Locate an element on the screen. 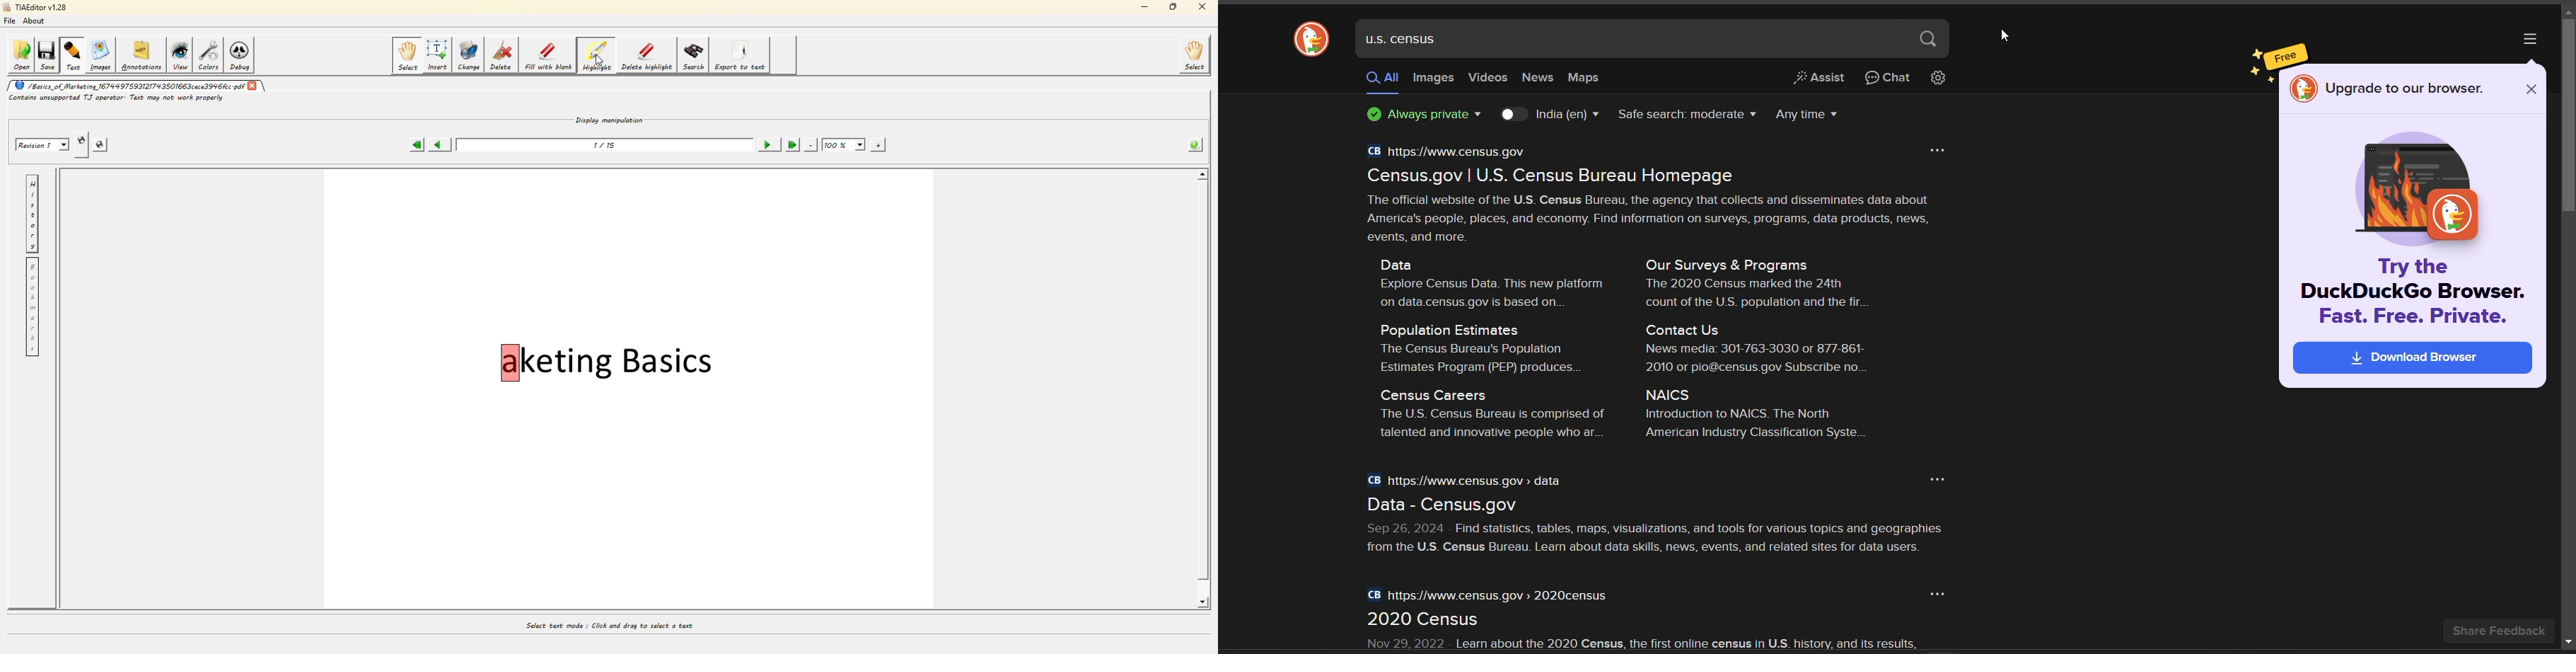 This screenshot has height=672, width=2576. creates new revision is located at coordinates (82, 140).